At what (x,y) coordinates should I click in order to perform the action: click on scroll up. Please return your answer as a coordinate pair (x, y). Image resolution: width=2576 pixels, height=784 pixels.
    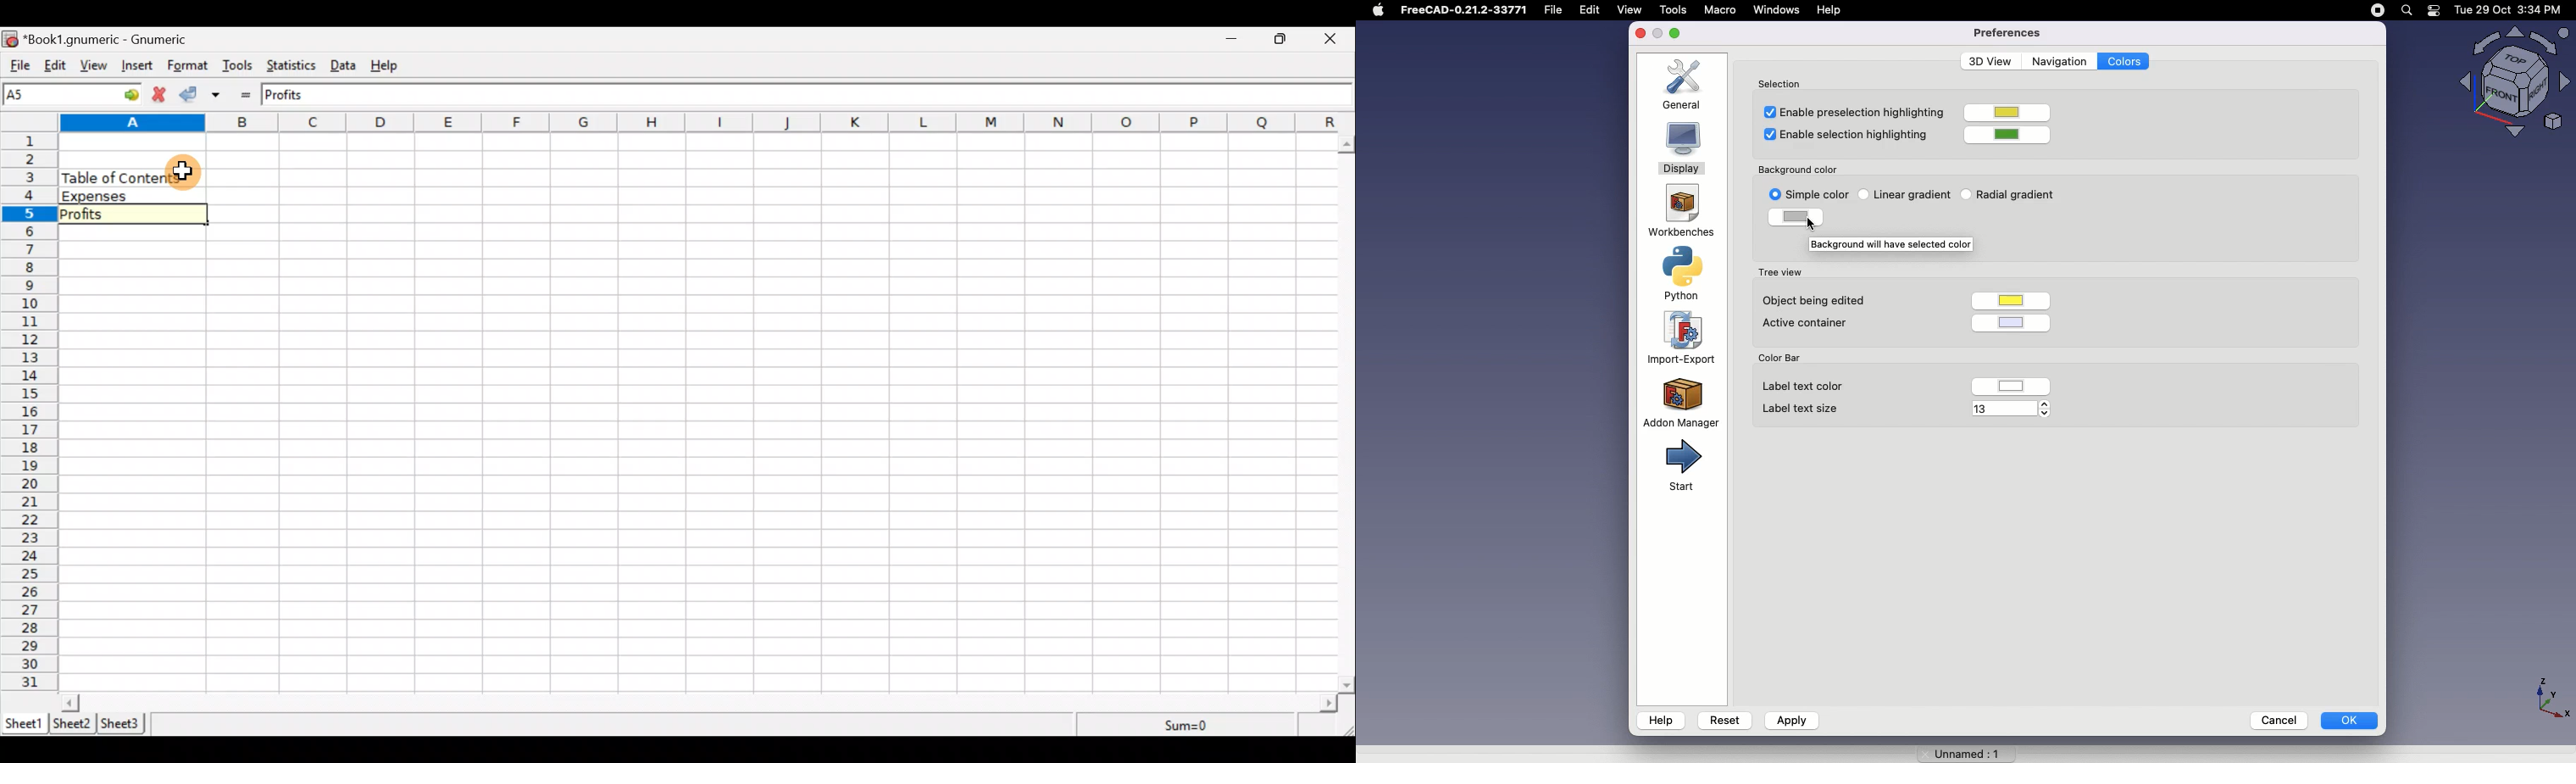
    Looking at the image, I should click on (1347, 145).